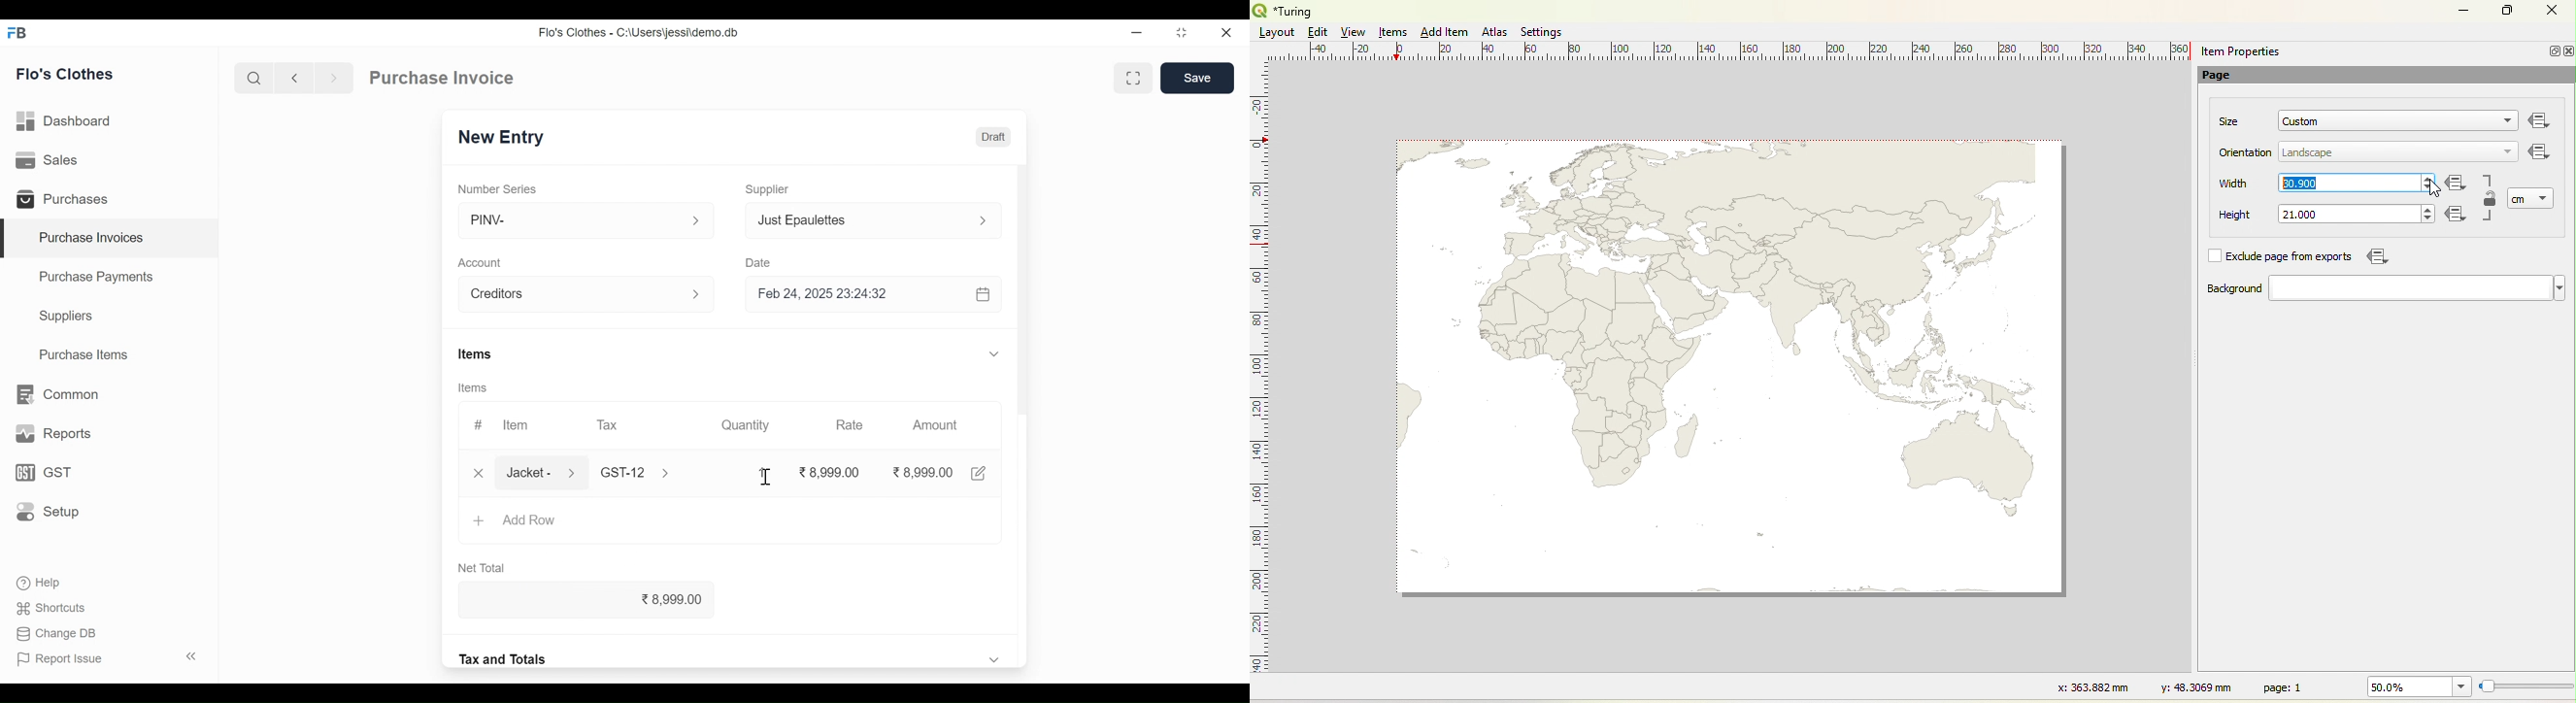  What do you see at coordinates (935, 425) in the screenshot?
I see `Amount` at bounding box center [935, 425].